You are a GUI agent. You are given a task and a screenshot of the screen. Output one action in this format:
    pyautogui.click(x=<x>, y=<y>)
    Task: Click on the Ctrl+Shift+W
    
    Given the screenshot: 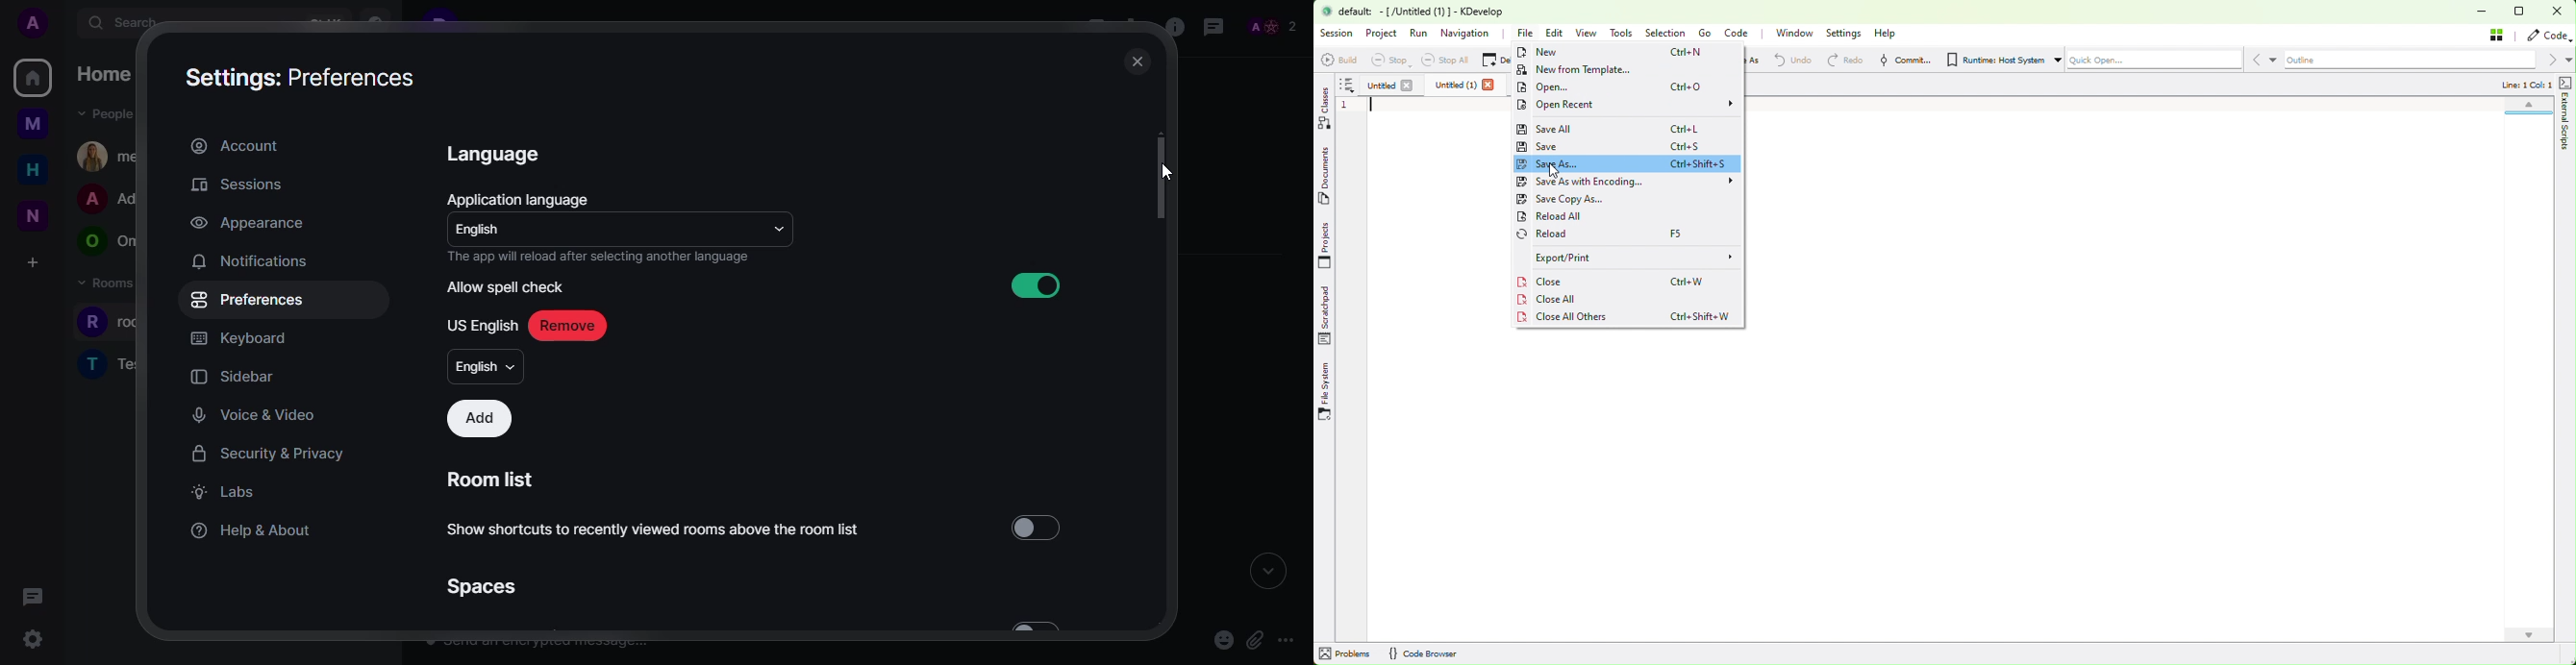 What is the action you would take?
    pyautogui.click(x=1700, y=317)
    